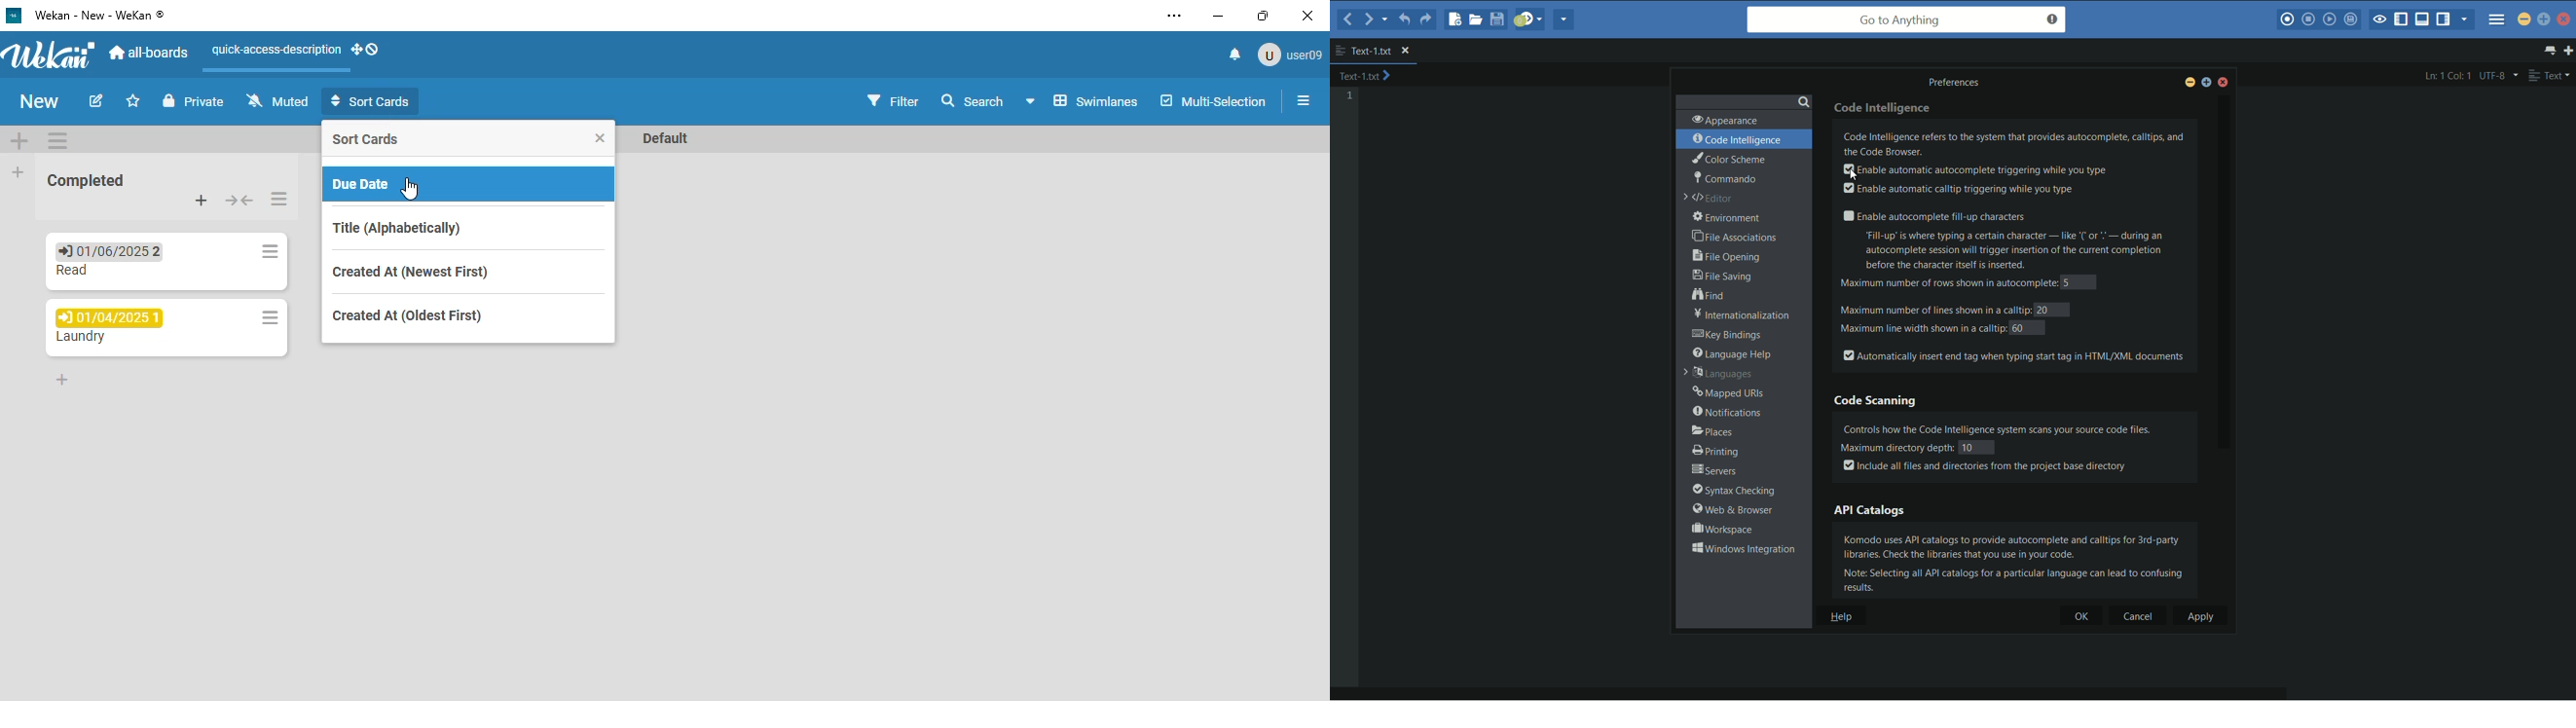 The height and width of the screenshot is (728, 2576). Describe the element at coordinates (15, 15) in the screenshot. I see `logo` at that location.